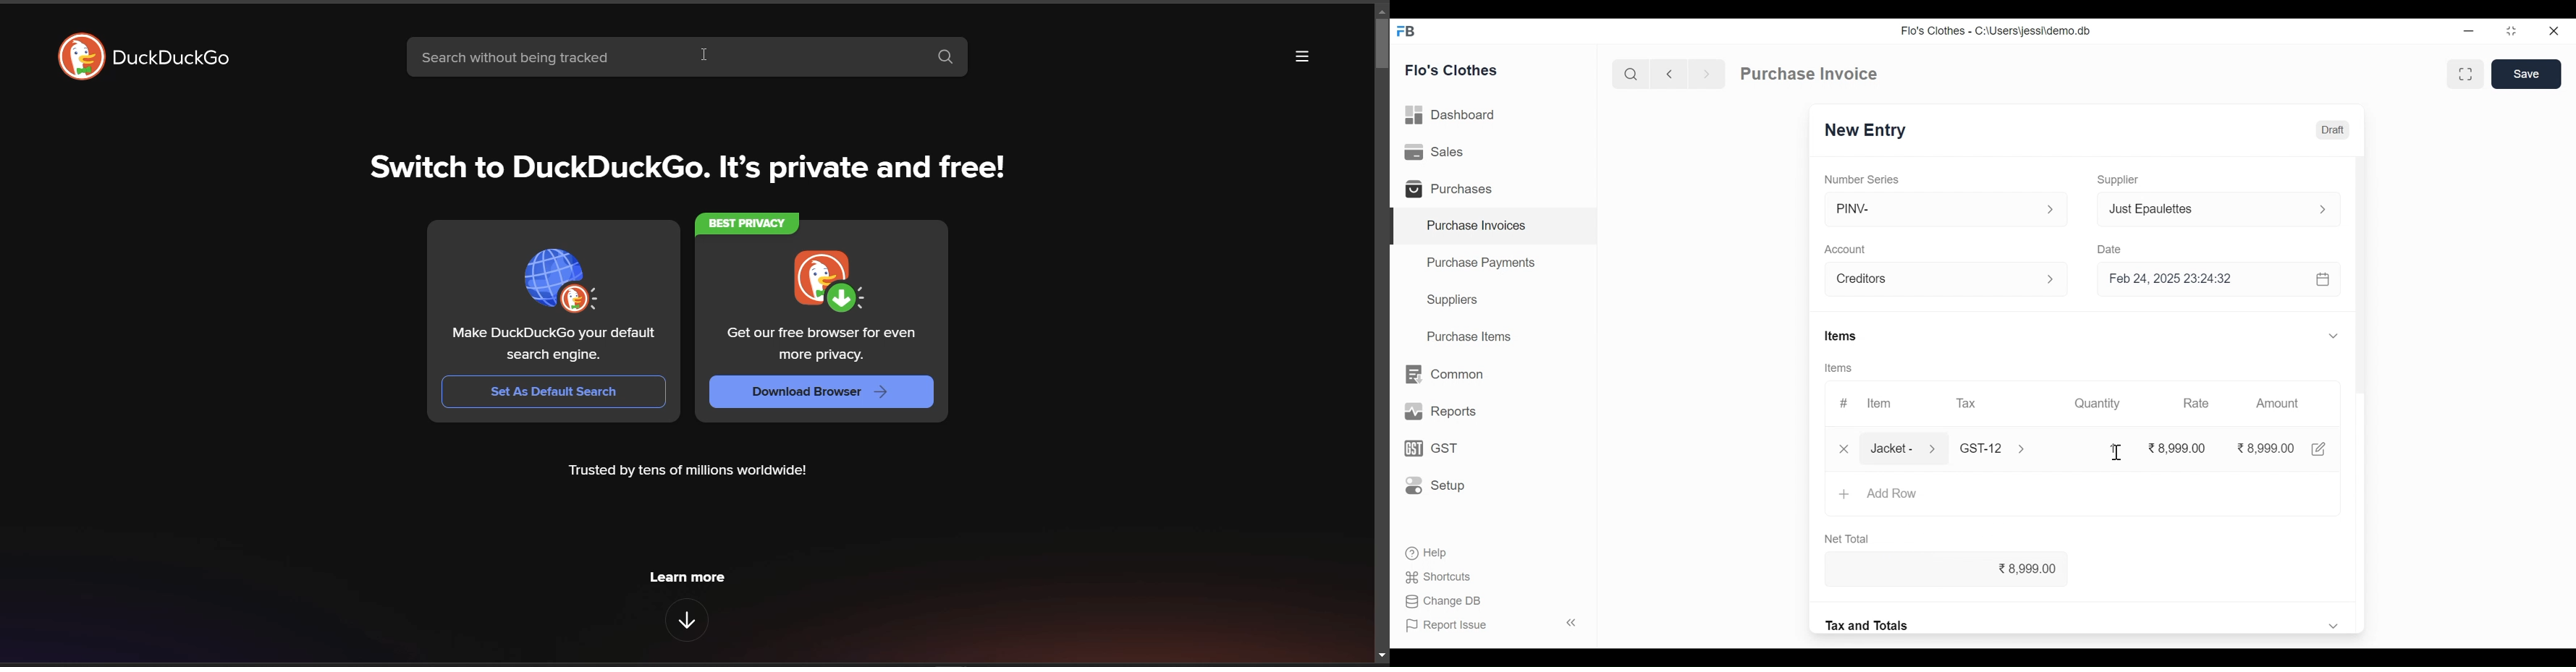  What do you see at coordinates (2319, 449) in the screenshot?
I see `Edit` at bounding box center [2319, 449].